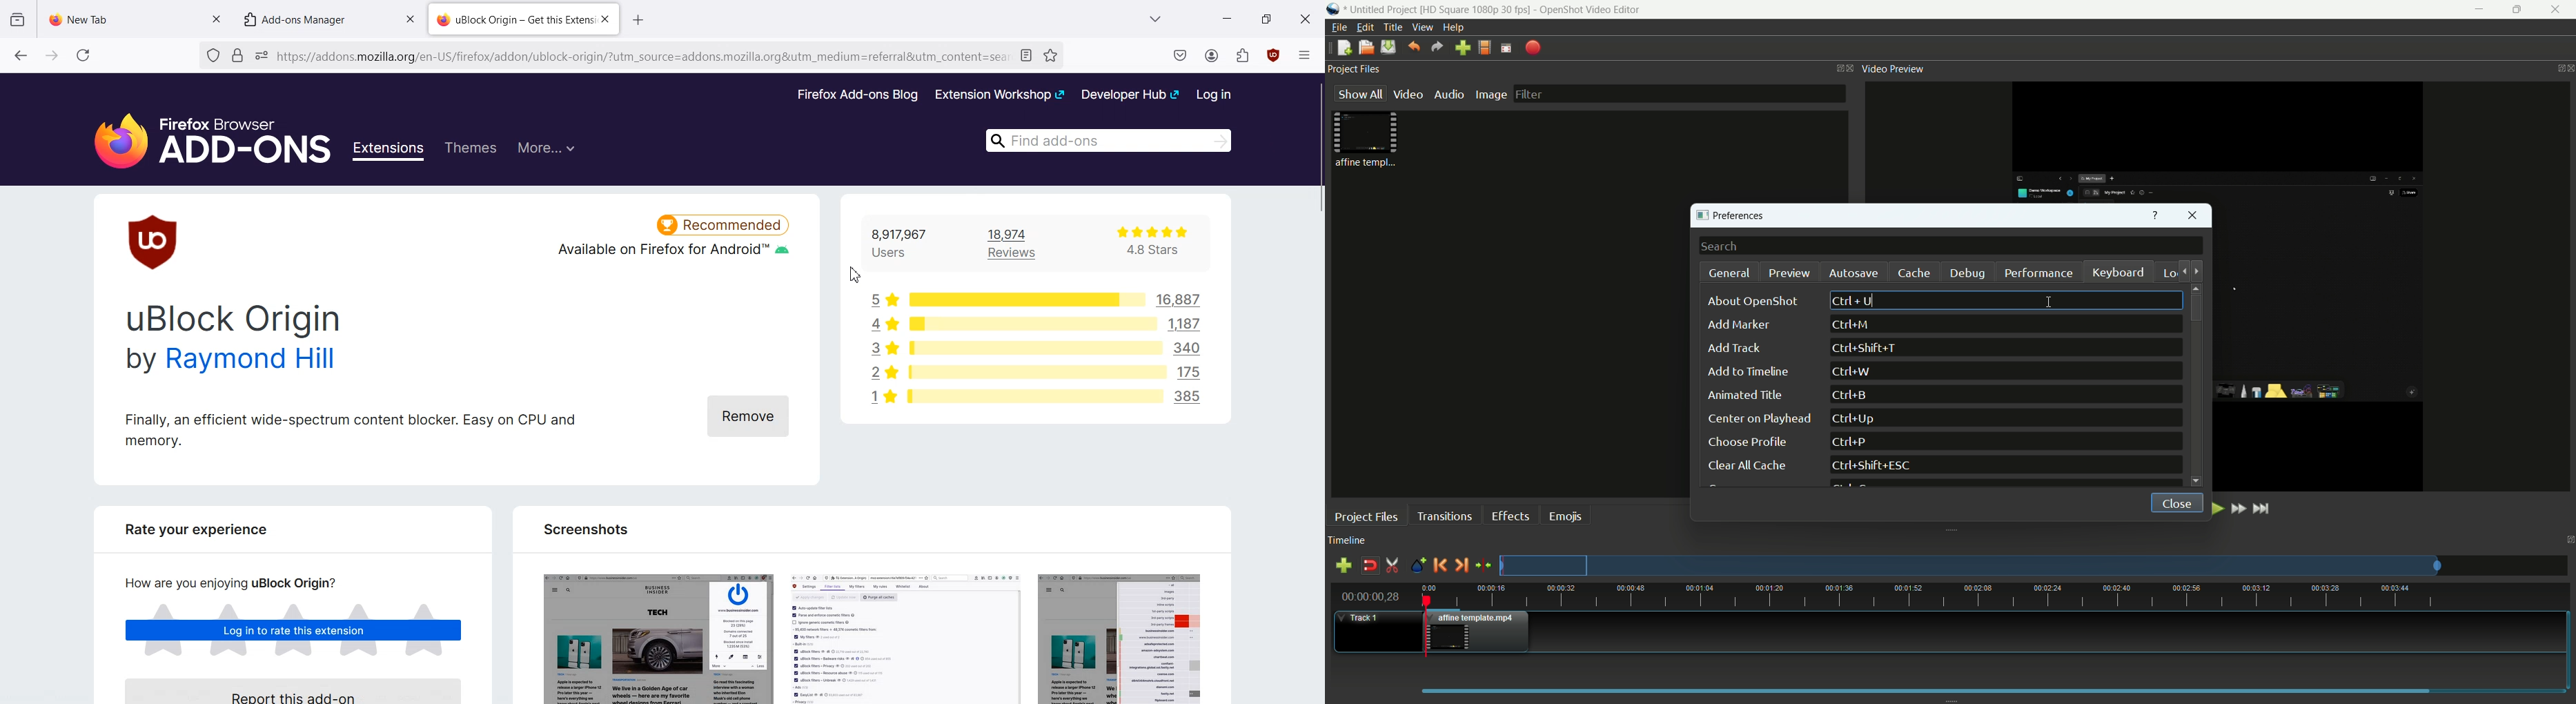 The height and width of the screenshot is (728, 2576). I want to click on profile, so click(1485, 48).